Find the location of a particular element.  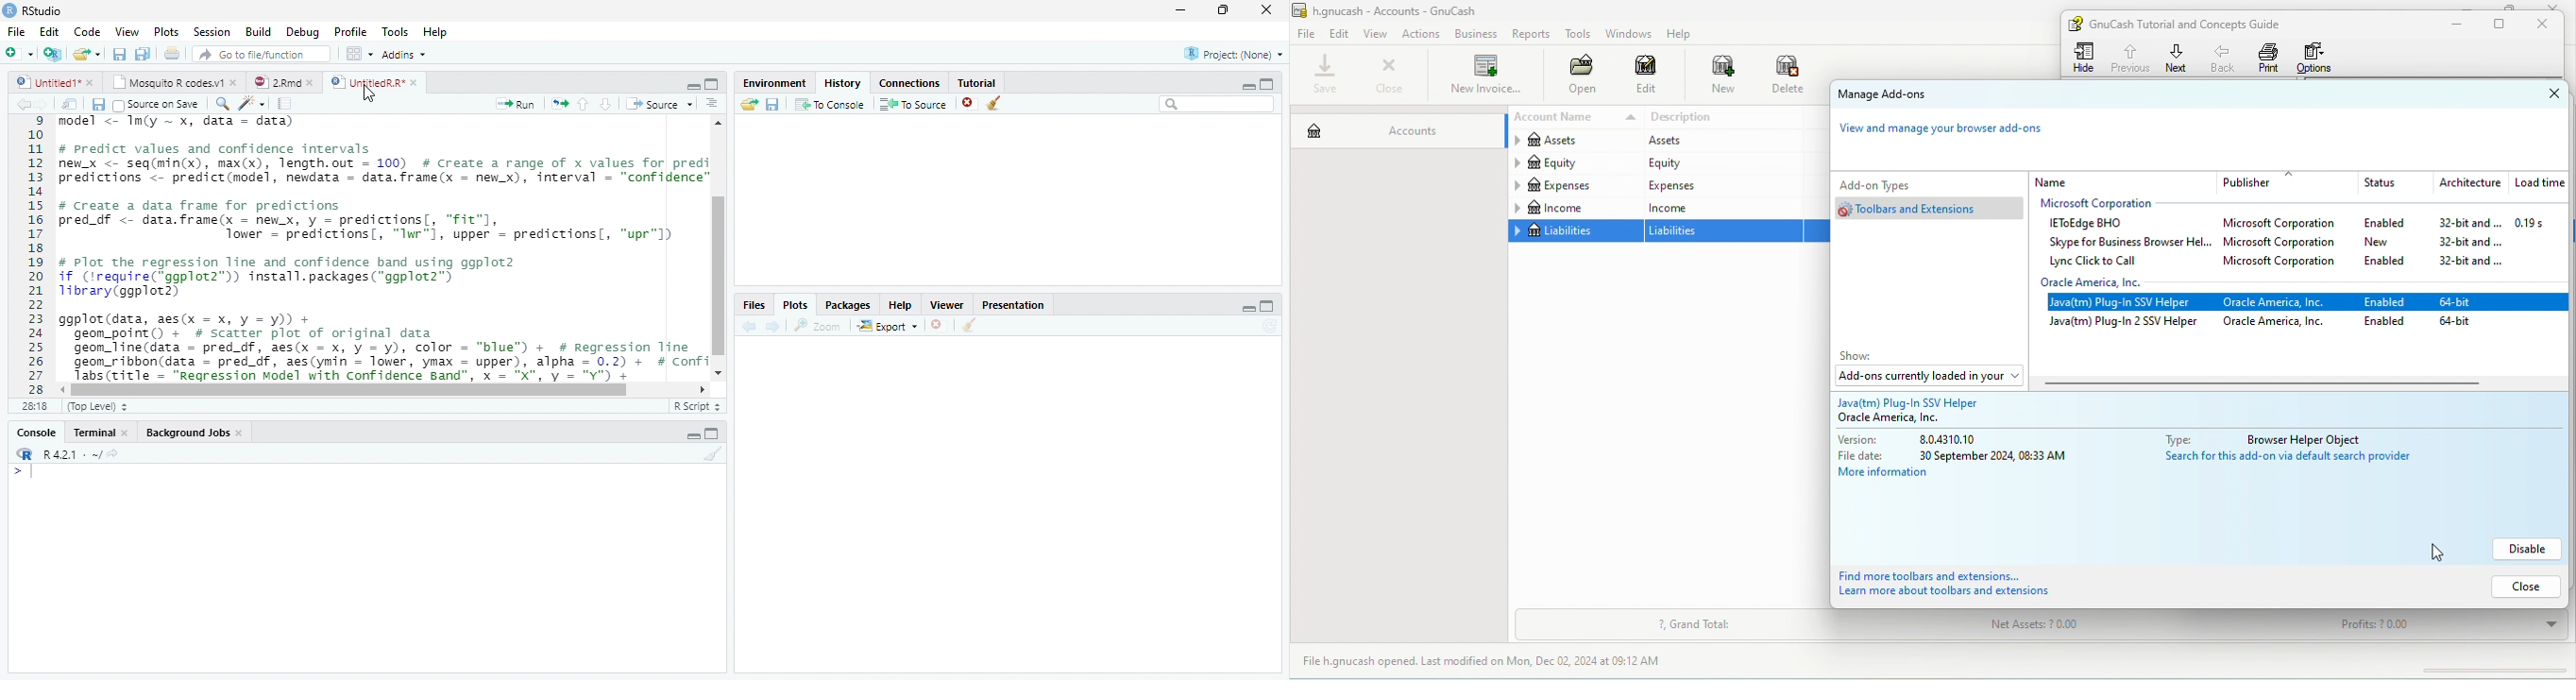

show is located at coordinates (1862, 356).